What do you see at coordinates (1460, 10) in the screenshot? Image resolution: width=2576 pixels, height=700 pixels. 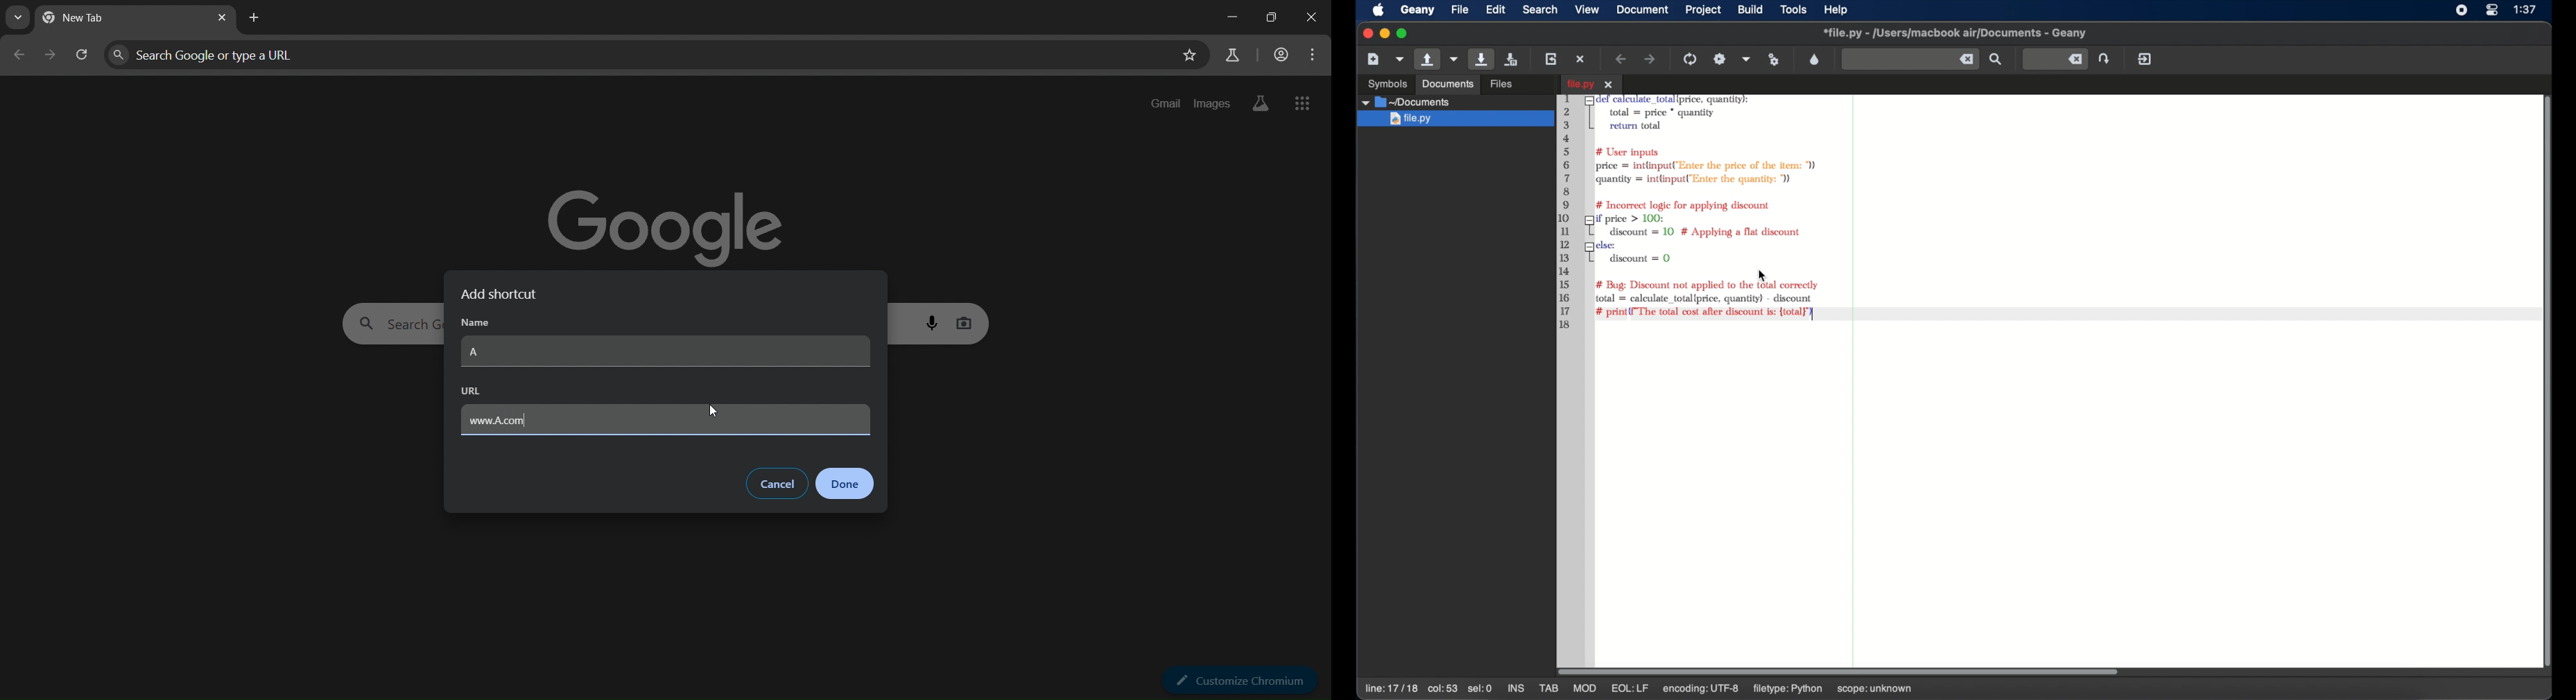 I see `file` at bounding box center [1460, 10].